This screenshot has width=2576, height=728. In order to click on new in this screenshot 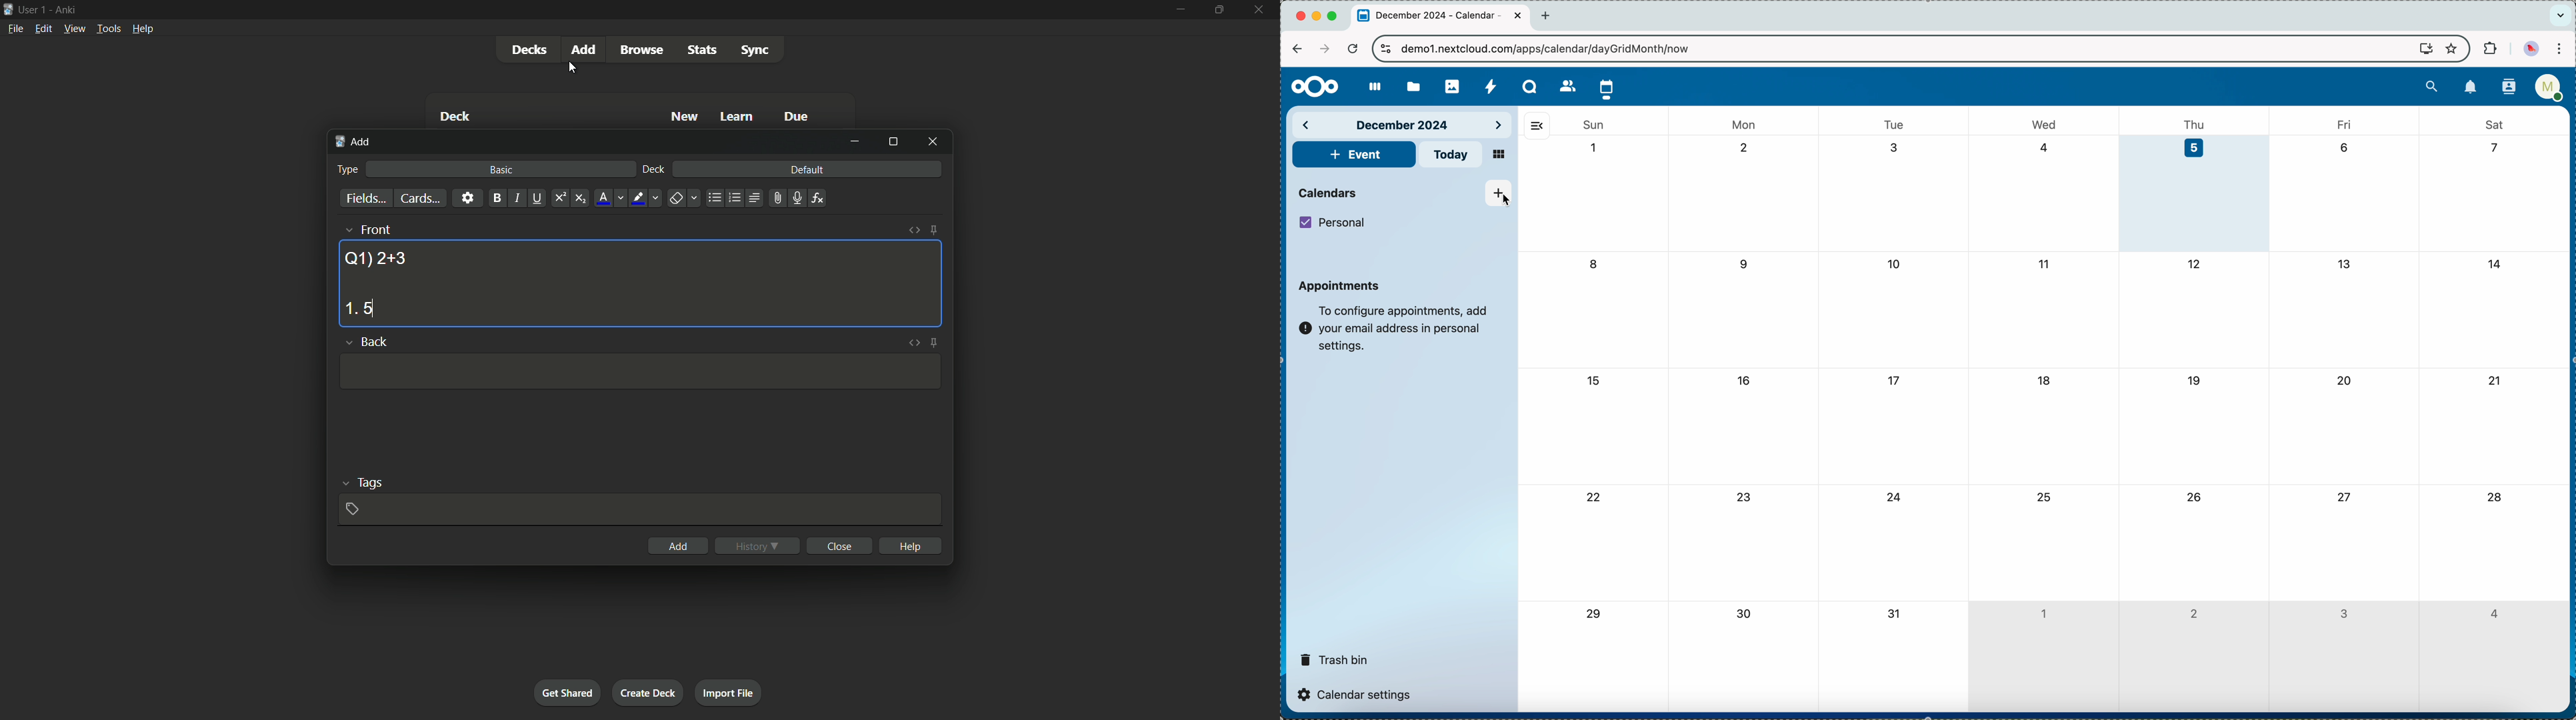, I will do `click(685, 116)`.